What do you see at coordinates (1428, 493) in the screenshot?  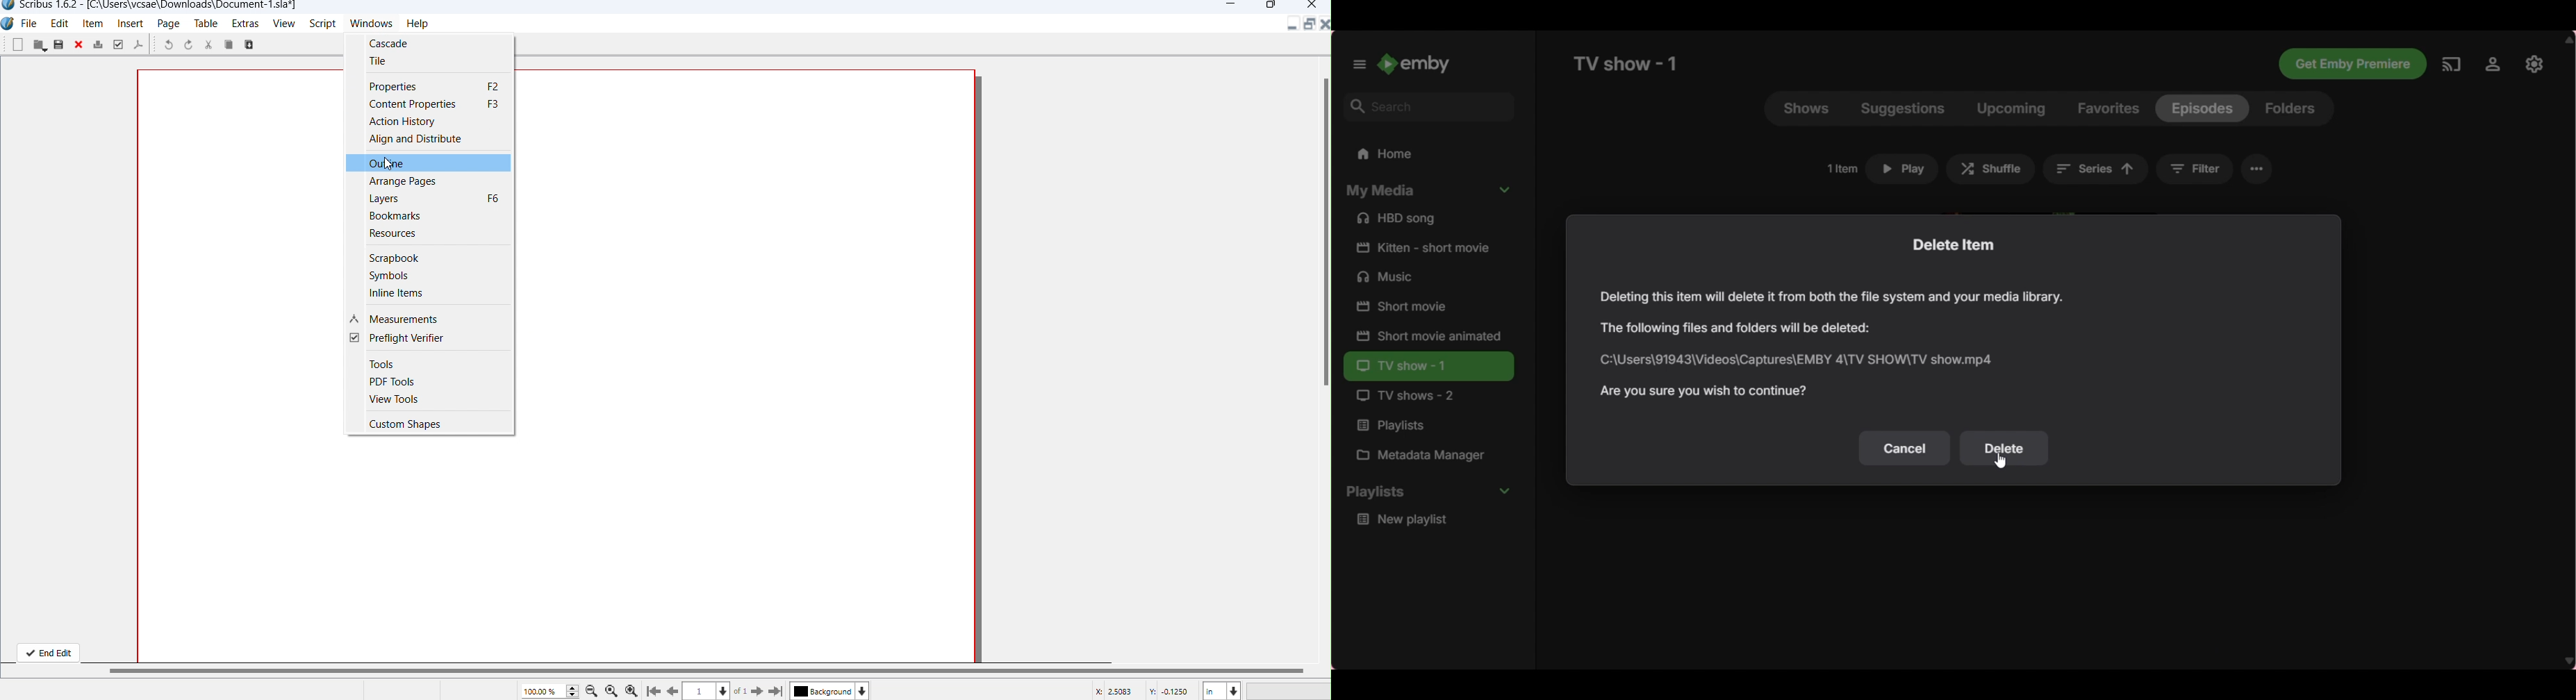 I see `Collapse Playlists` at bounding box center [1428, 493].